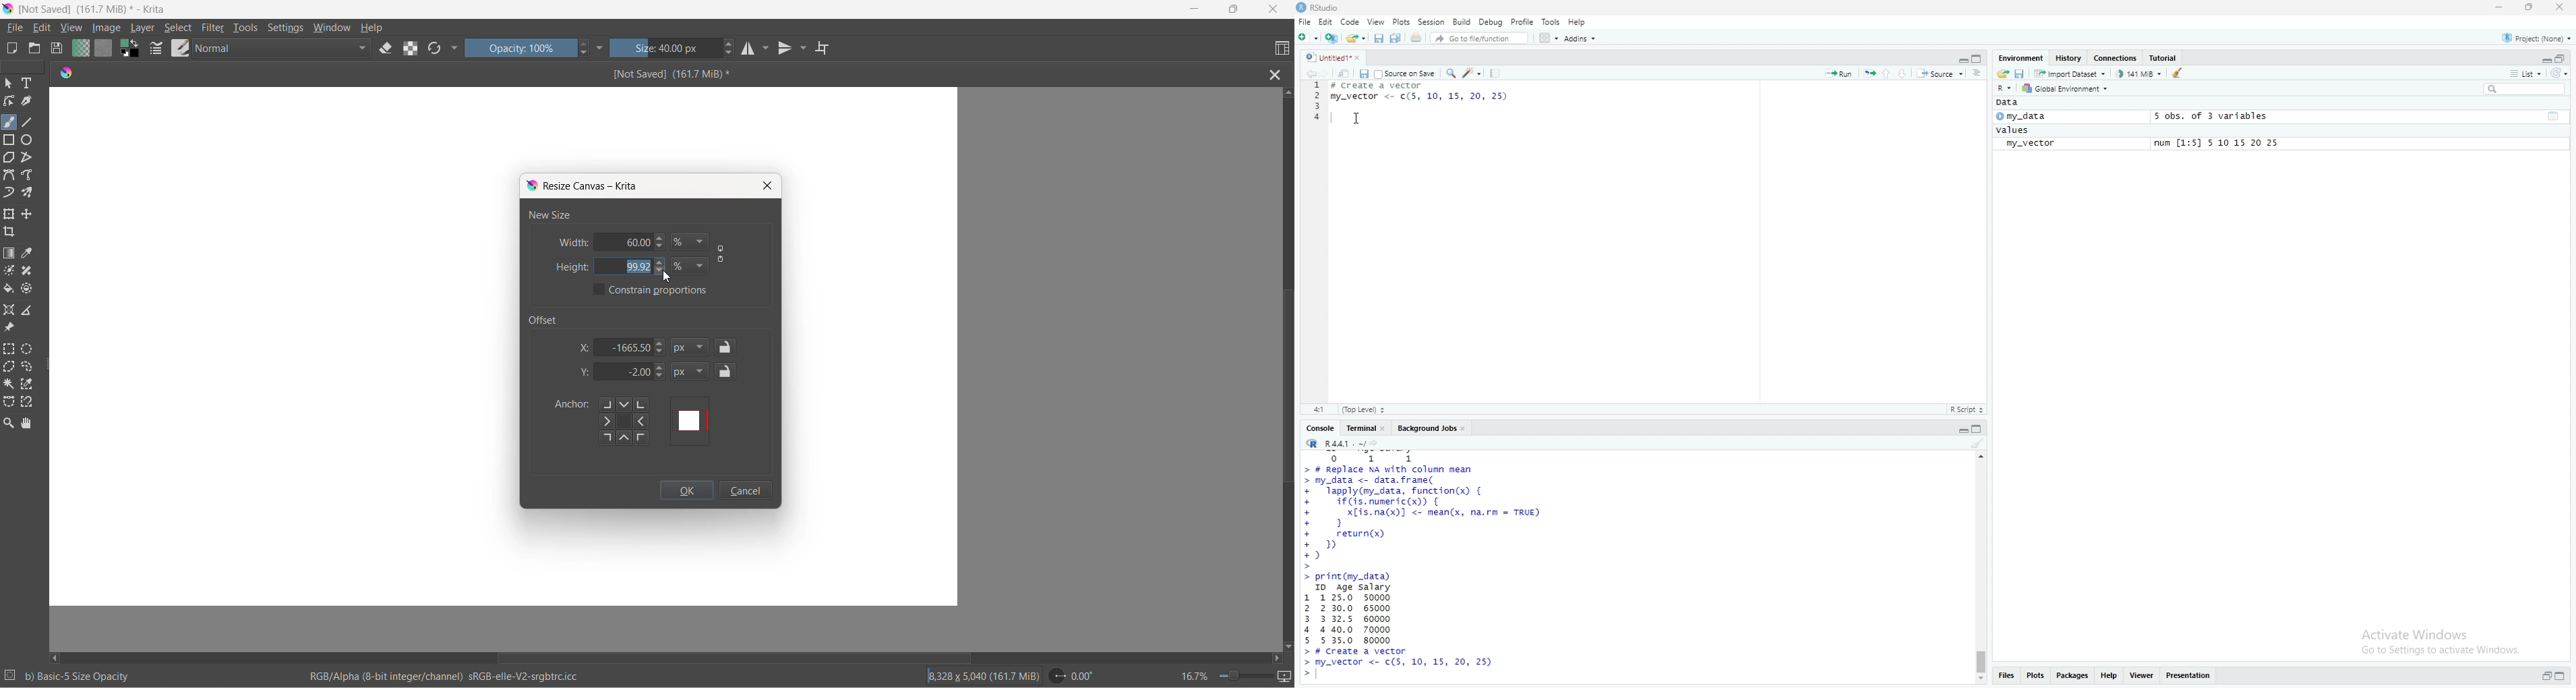  What do you see at coordinates (730, 42) in the screenshot?
I see `increment size` at bounding box center [730, 42].